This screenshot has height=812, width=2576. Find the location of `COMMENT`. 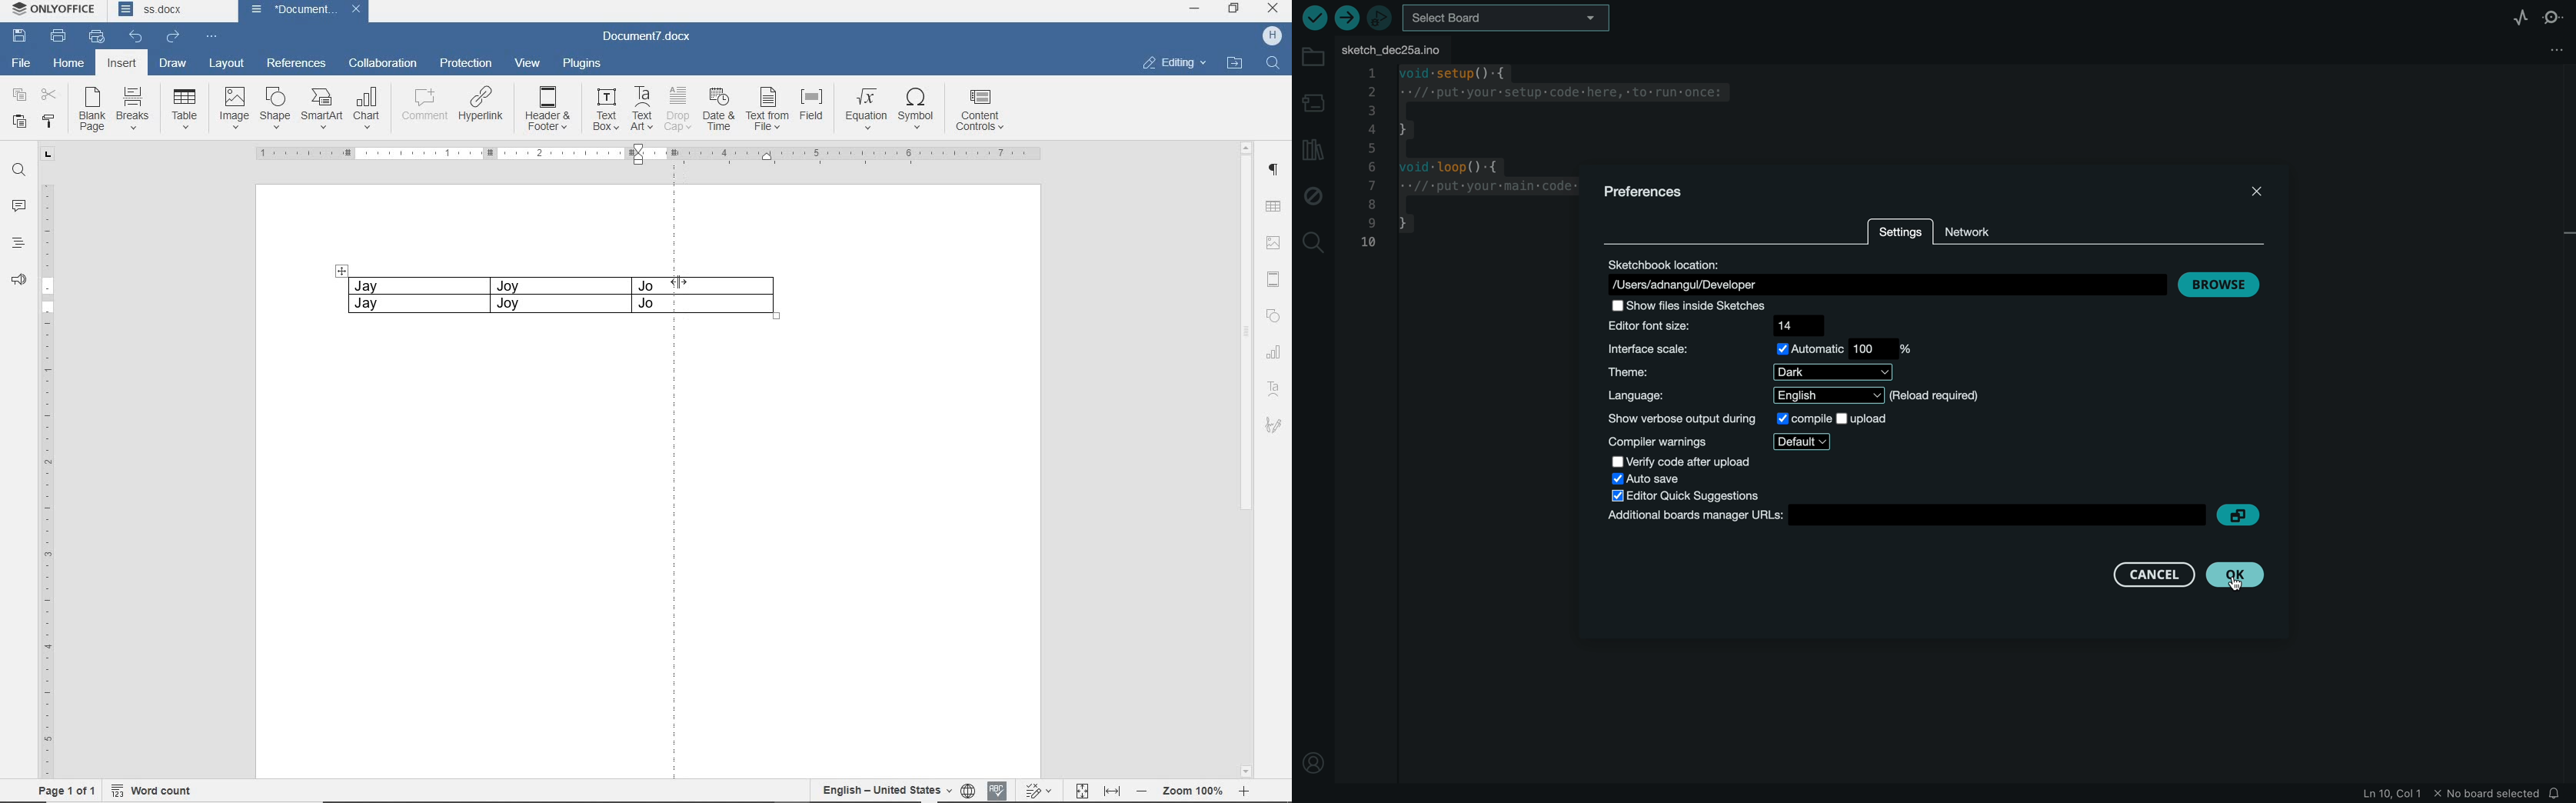

COMMENT is located at coordinates (421, 107).